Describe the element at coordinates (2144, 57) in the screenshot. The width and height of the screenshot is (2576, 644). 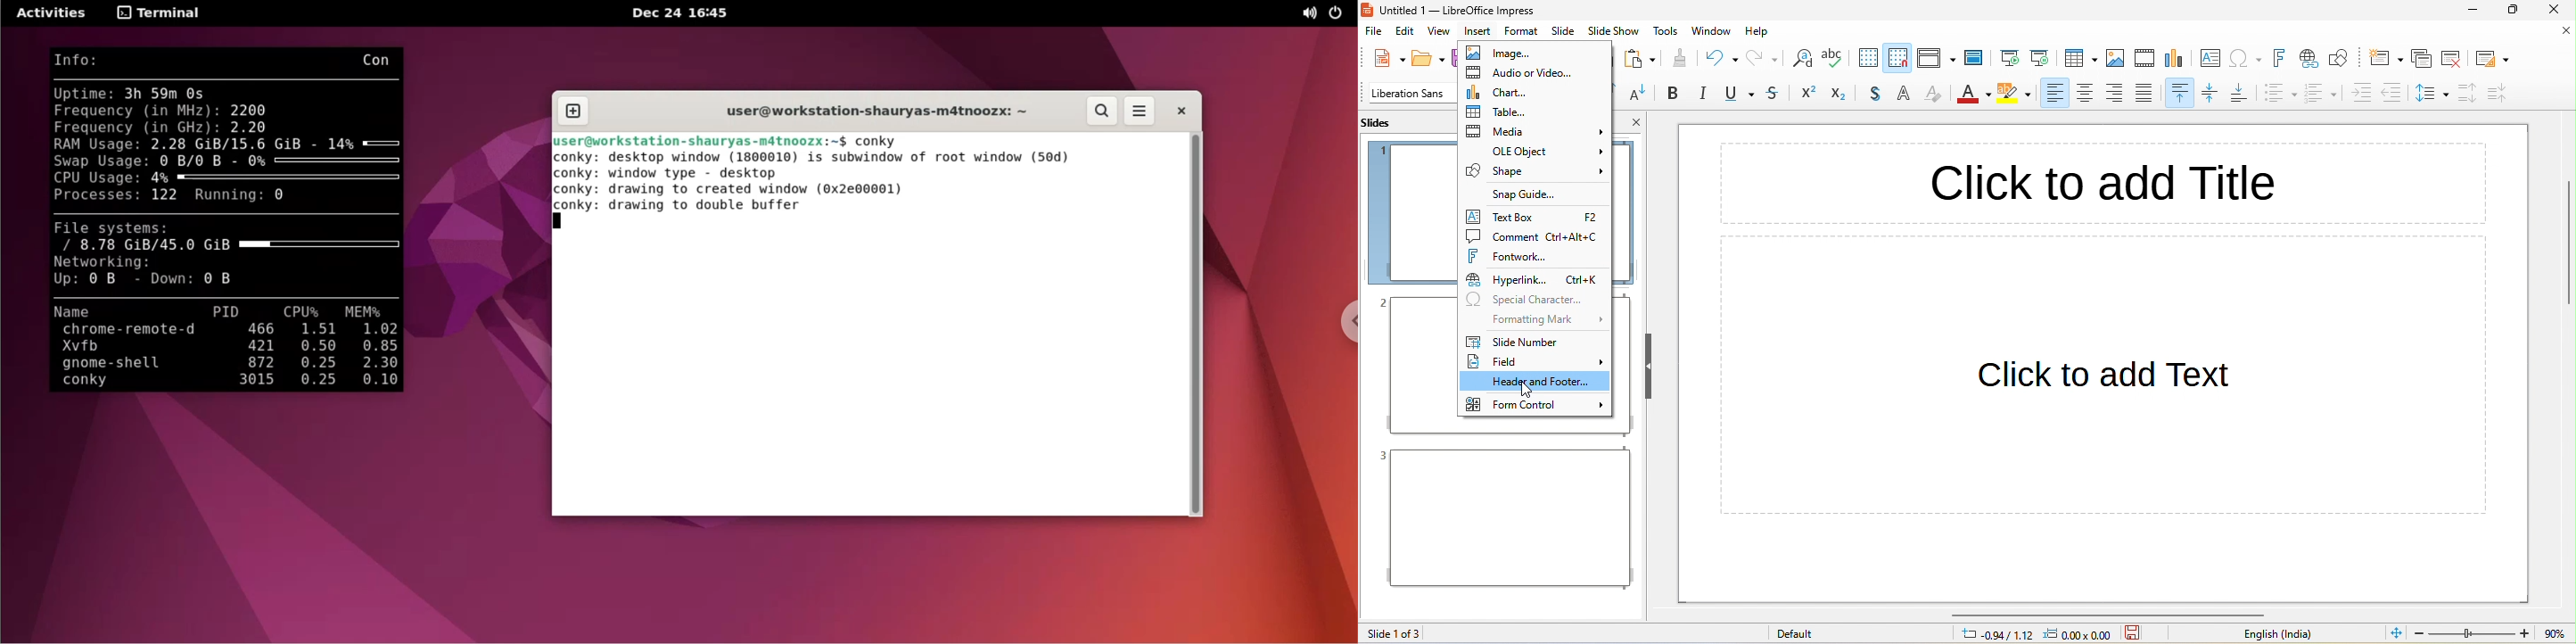
I see `video` at that location.